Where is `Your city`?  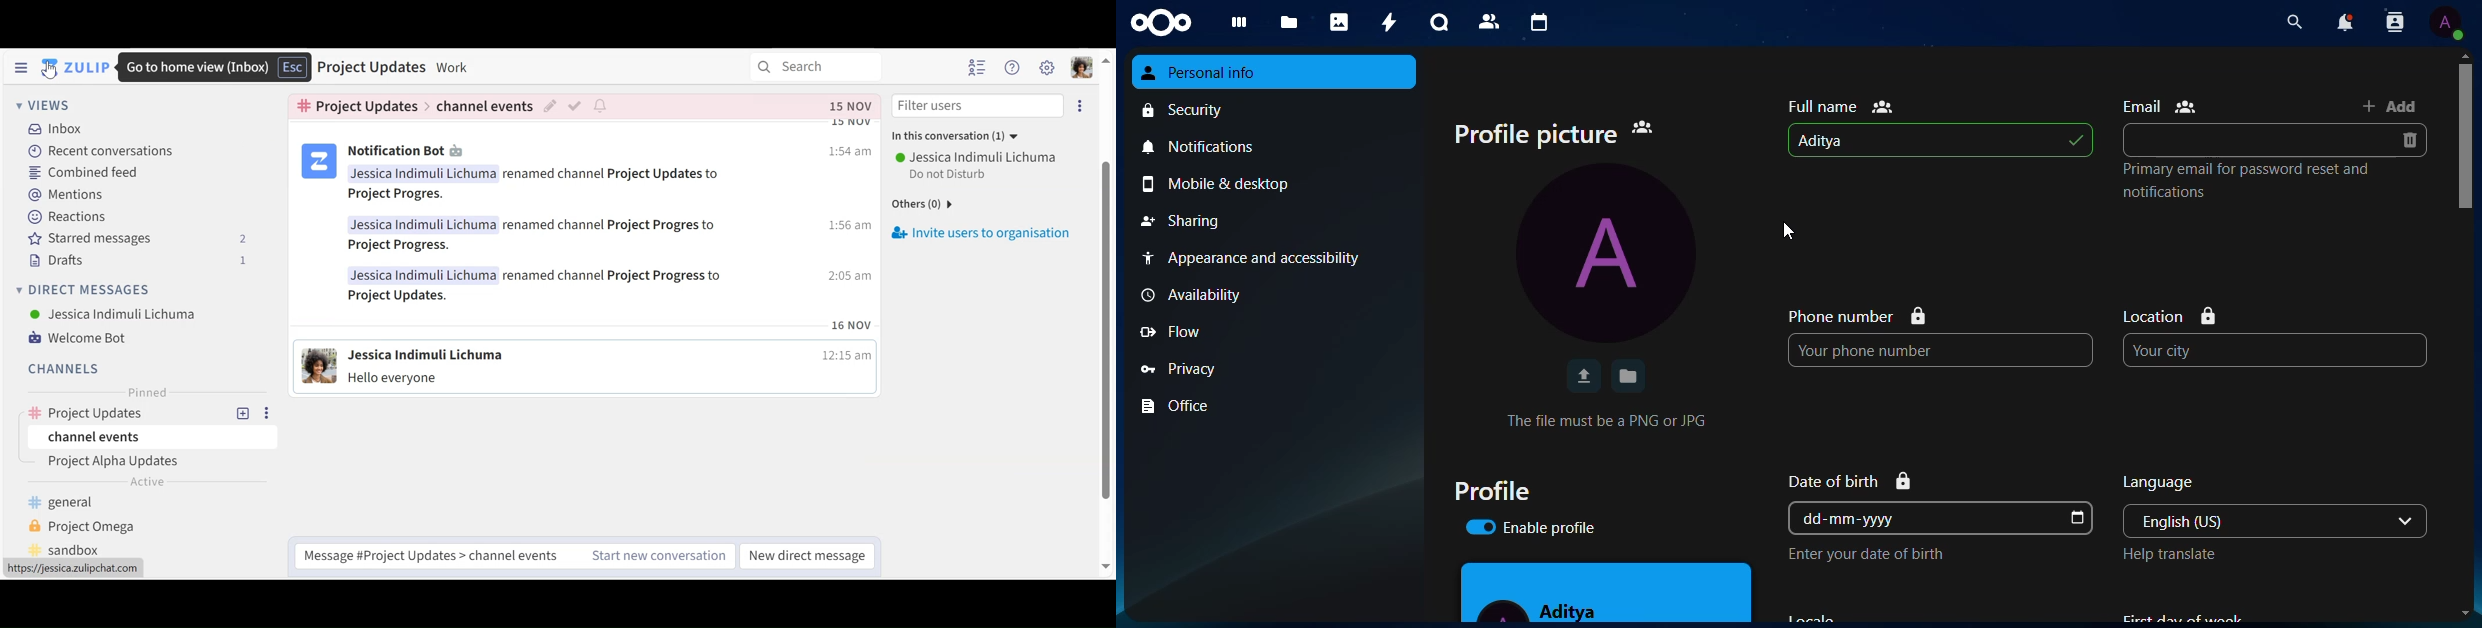
Your city is located at coordinates (2275, 350).